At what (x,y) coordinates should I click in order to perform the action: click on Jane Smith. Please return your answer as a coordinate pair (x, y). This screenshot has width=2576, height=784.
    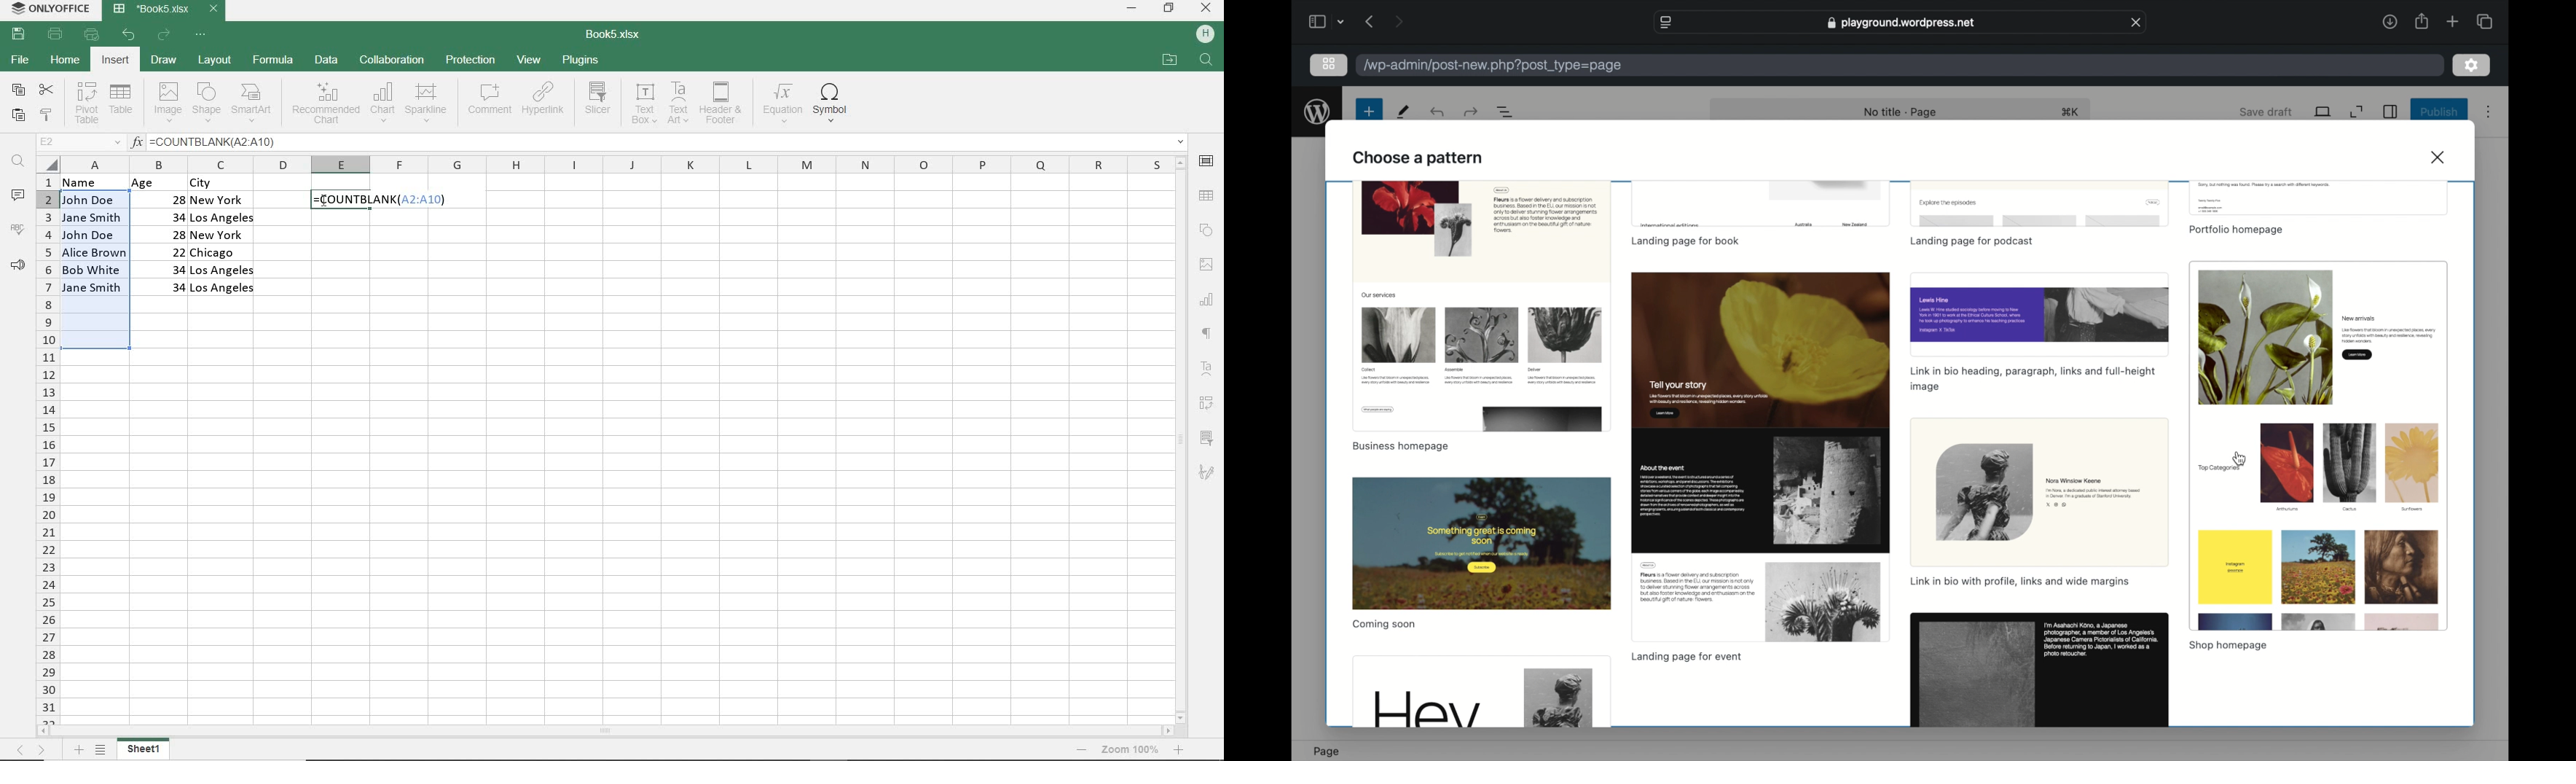
    Looking at the image, I should click on (90, 217).